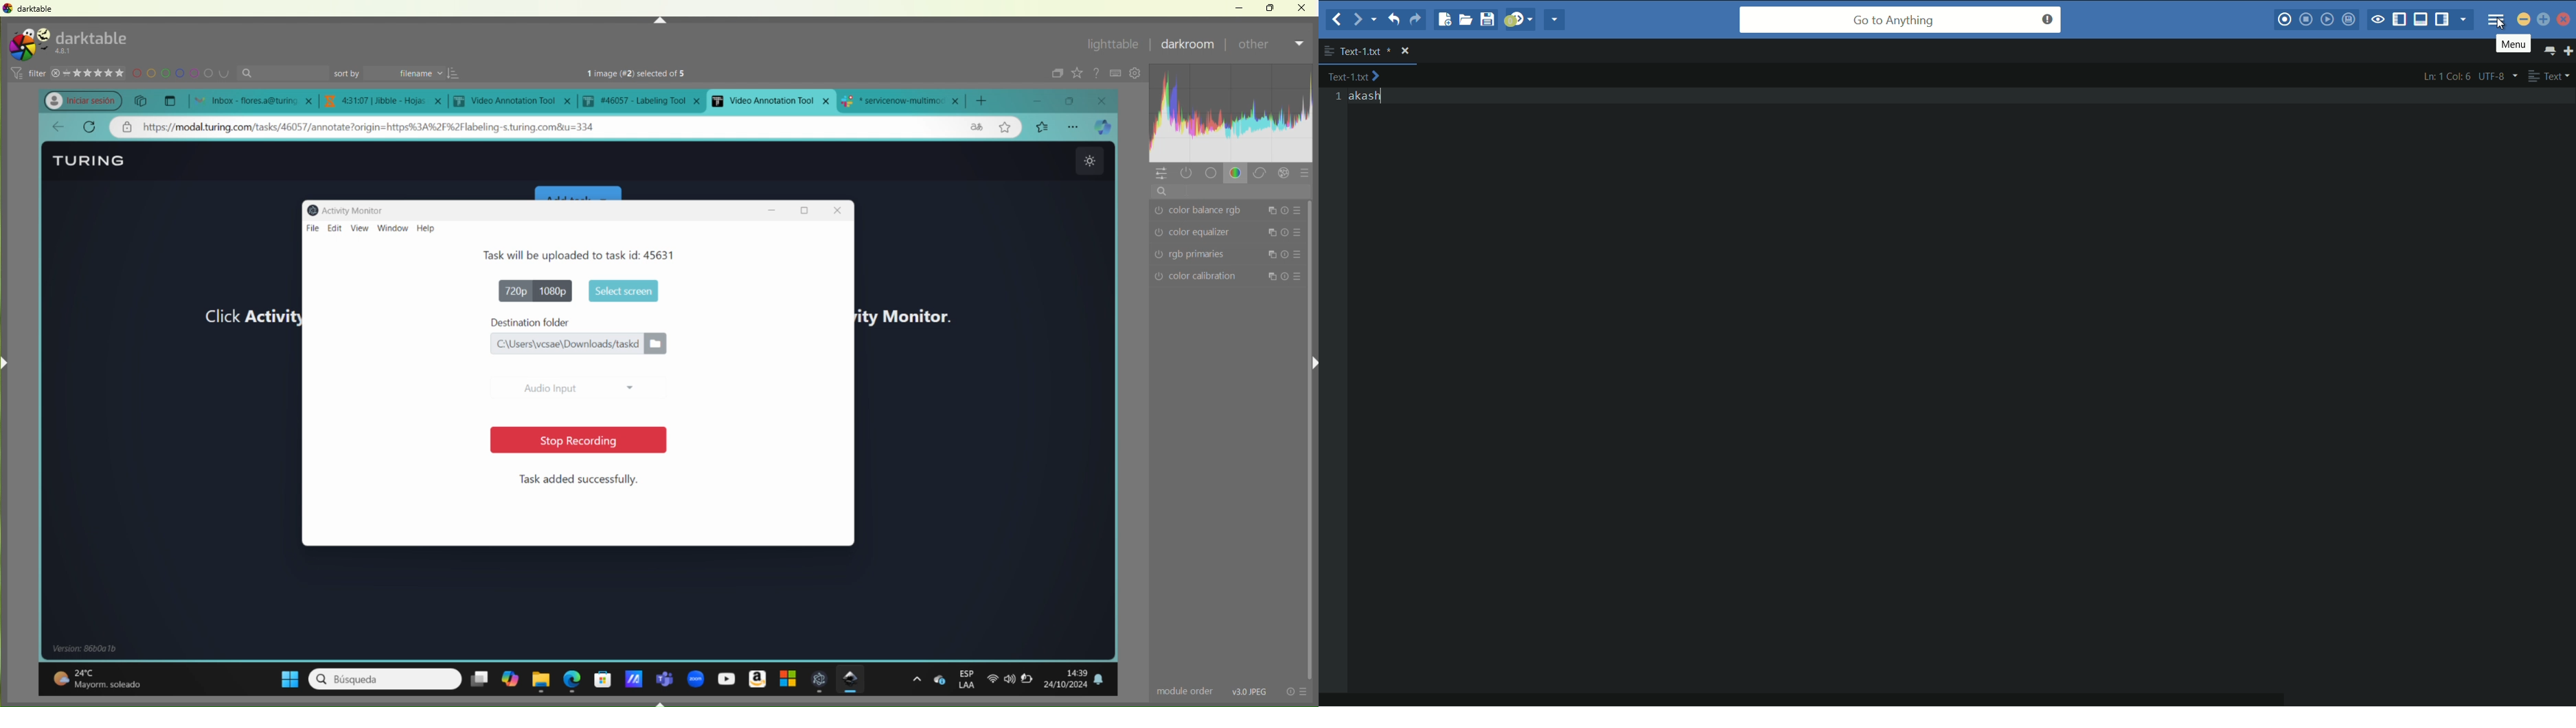 This screenshot has height=728, width=2576. Describe the element at coordinates (130, 128) in the screenshot. I see `private address` at that location.